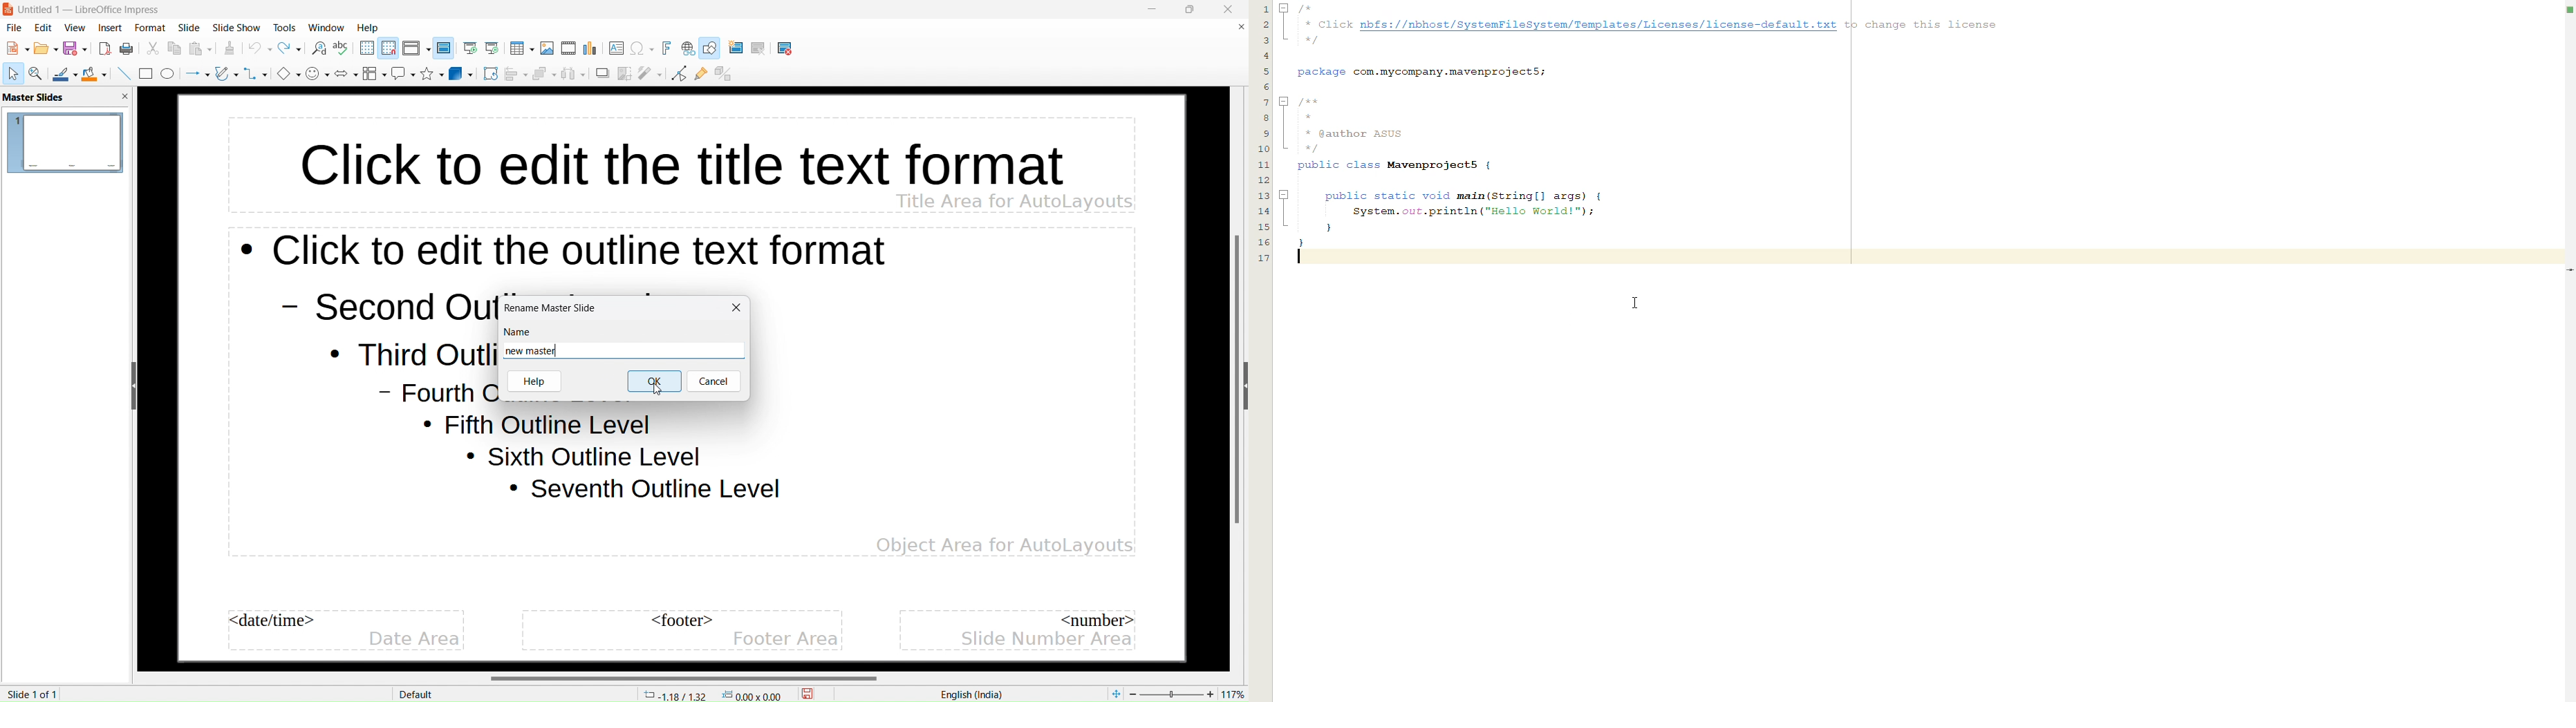 The height and width of the screenshot is (728, 2576). I want to click on new slide, so click(739, 48).